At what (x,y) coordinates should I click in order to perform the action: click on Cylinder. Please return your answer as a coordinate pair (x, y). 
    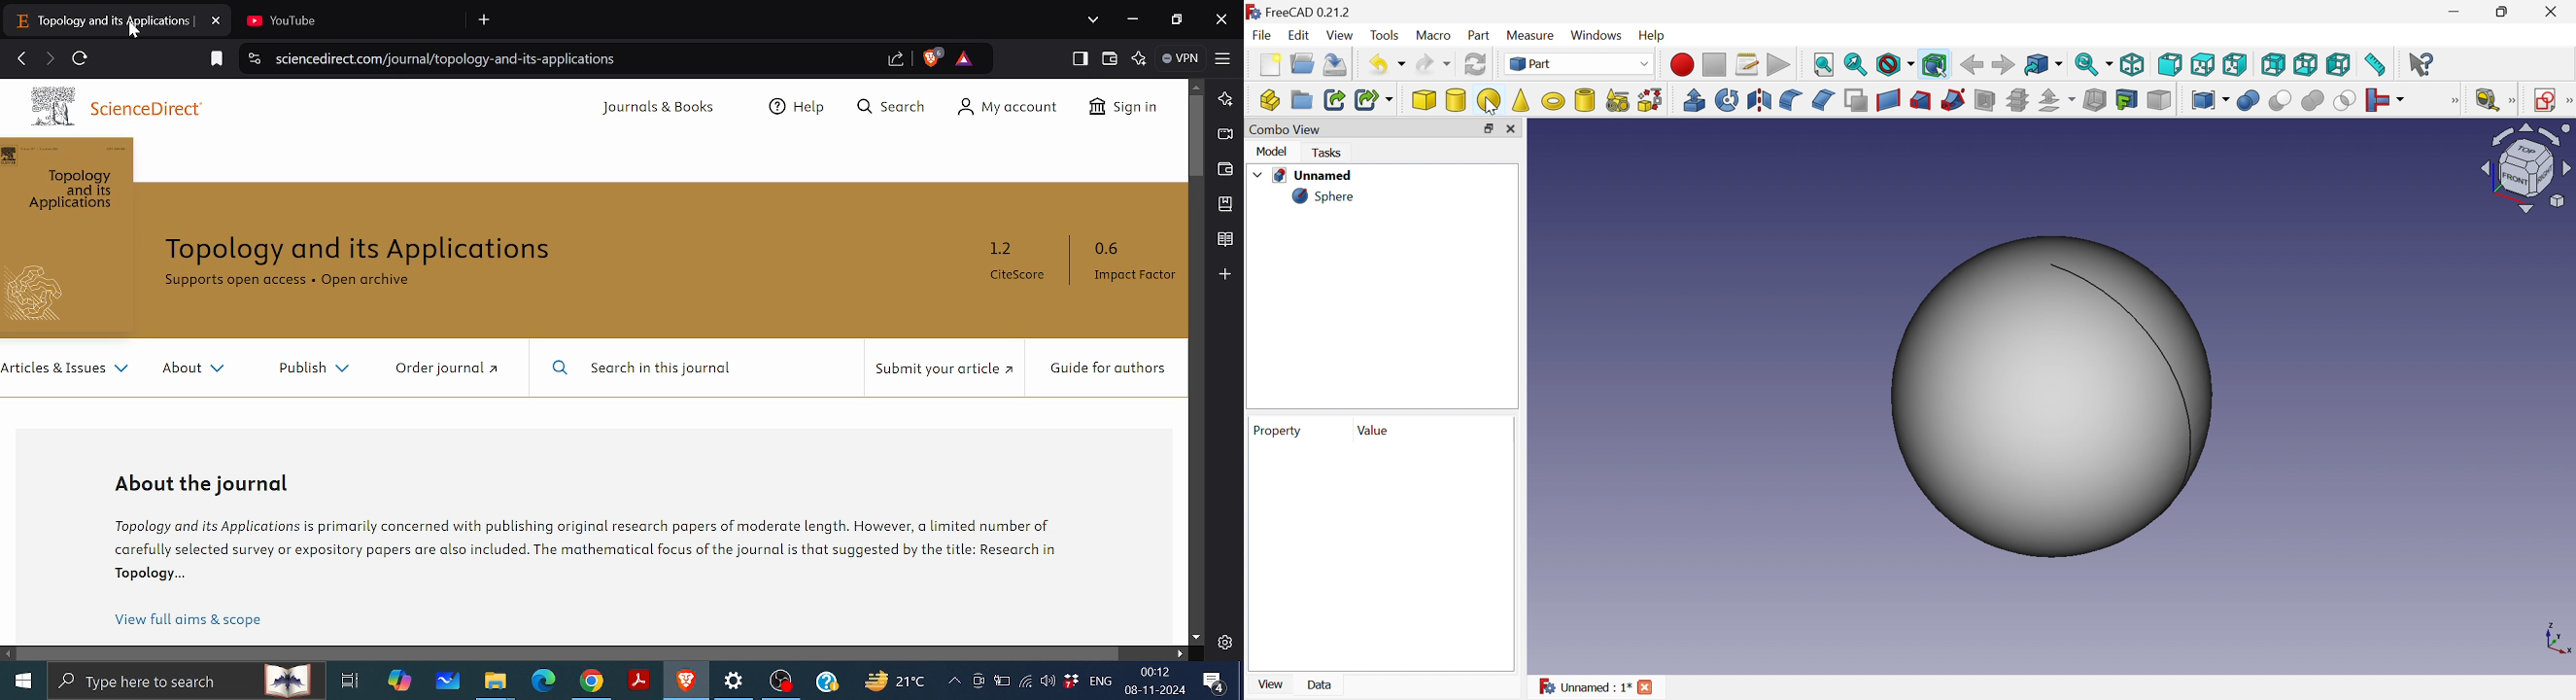
    Looking at the image, I should click on (1455, 100).